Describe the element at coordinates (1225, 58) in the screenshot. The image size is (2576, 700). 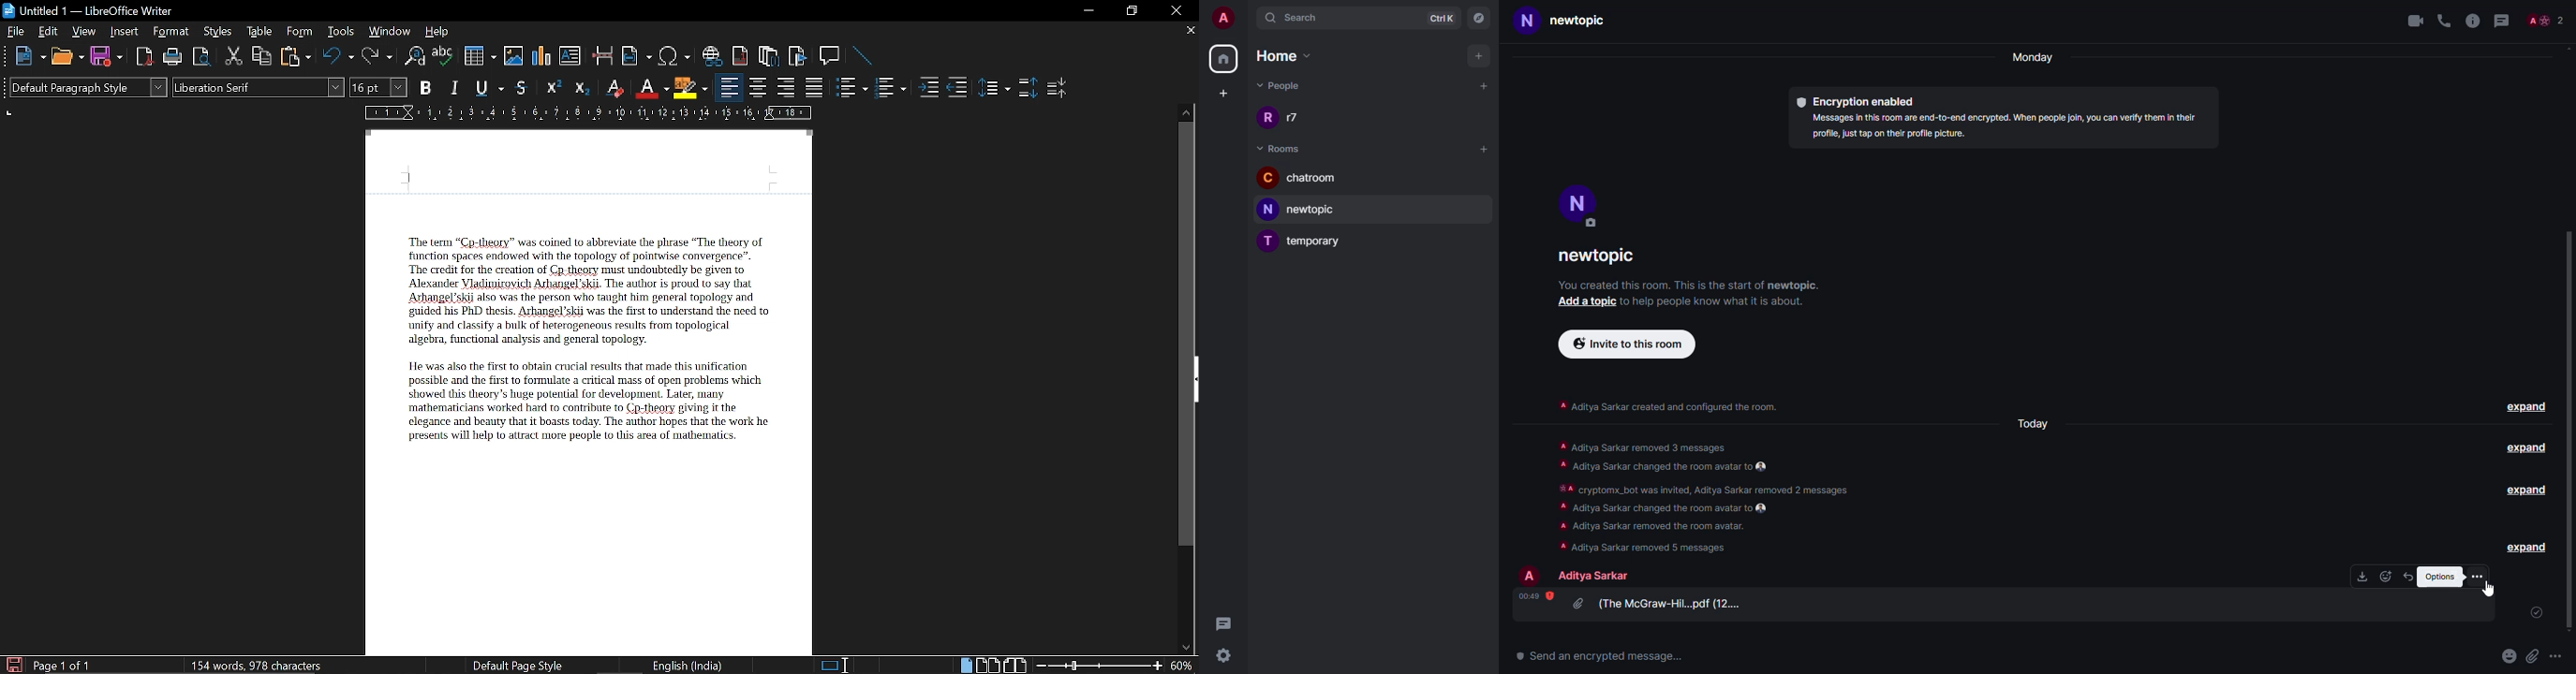
I see `home` at that location.